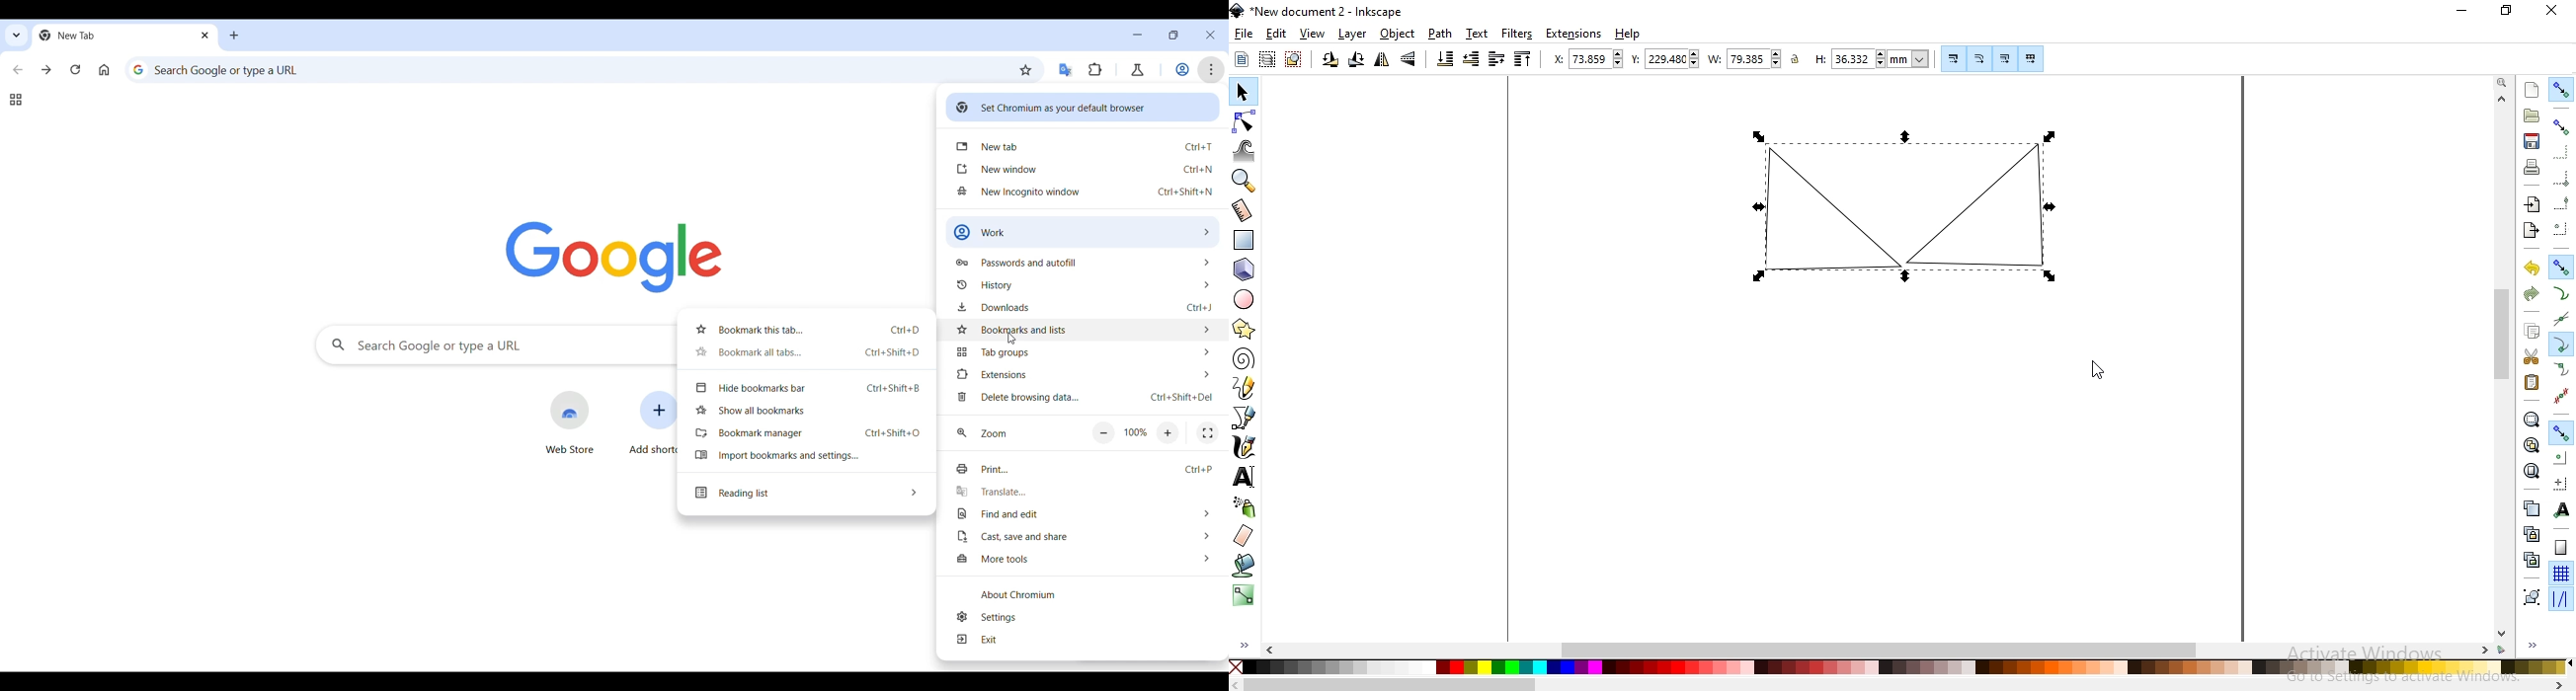  I want to click on snap bounding boxes, so click(2562, 125).